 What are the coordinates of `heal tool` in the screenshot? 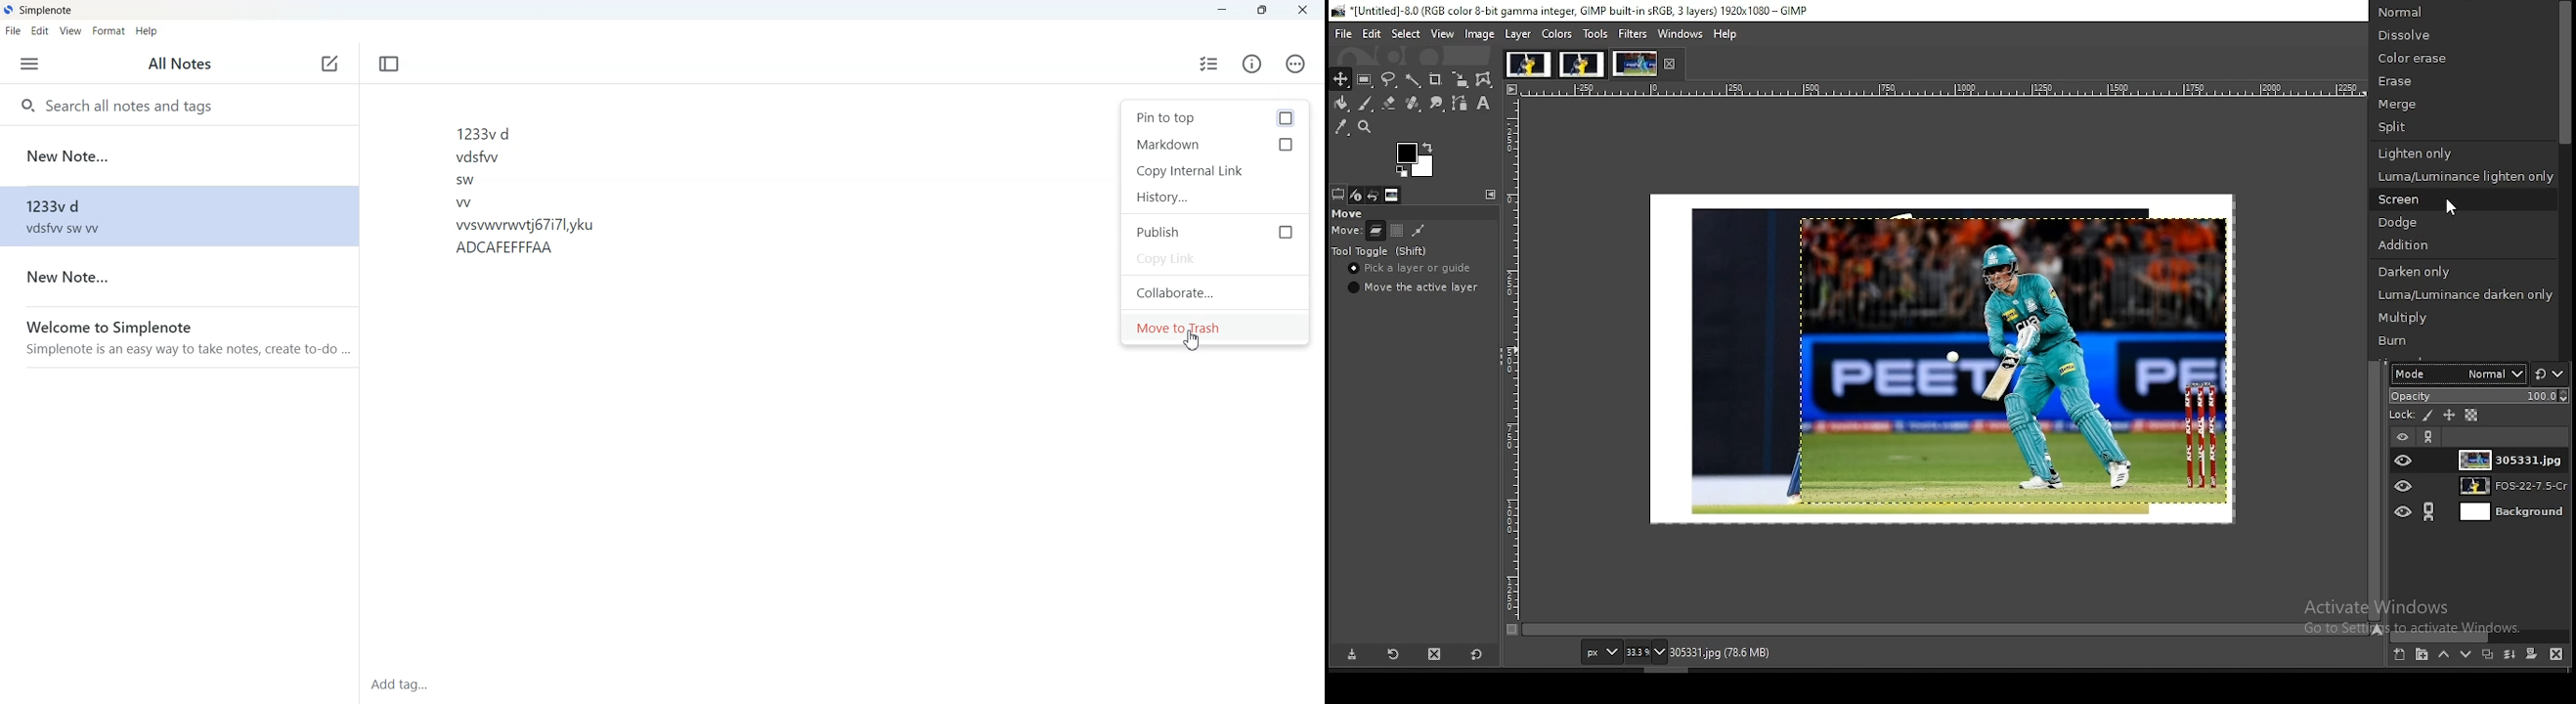 It's located at (1413, 103).